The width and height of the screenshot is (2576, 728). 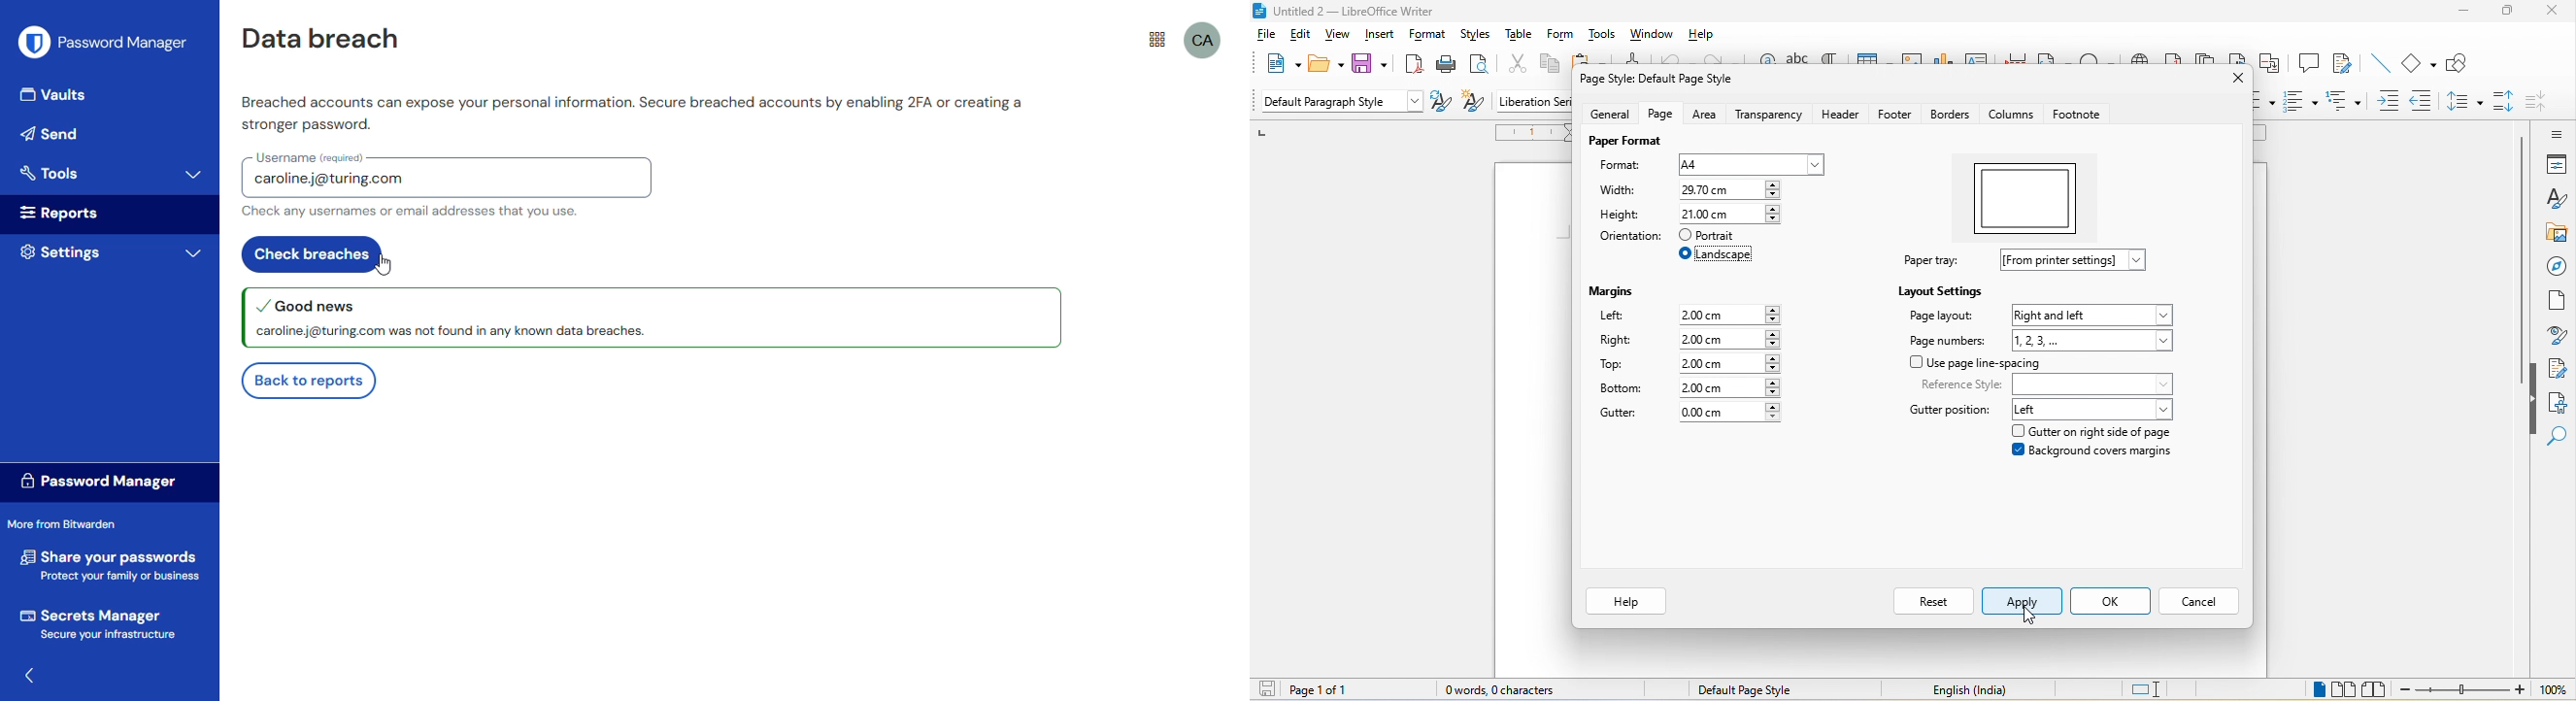 What do you see at coordinates (1623, 215) in the screenshot?
I see `height` at bounding box center [1623, 215].